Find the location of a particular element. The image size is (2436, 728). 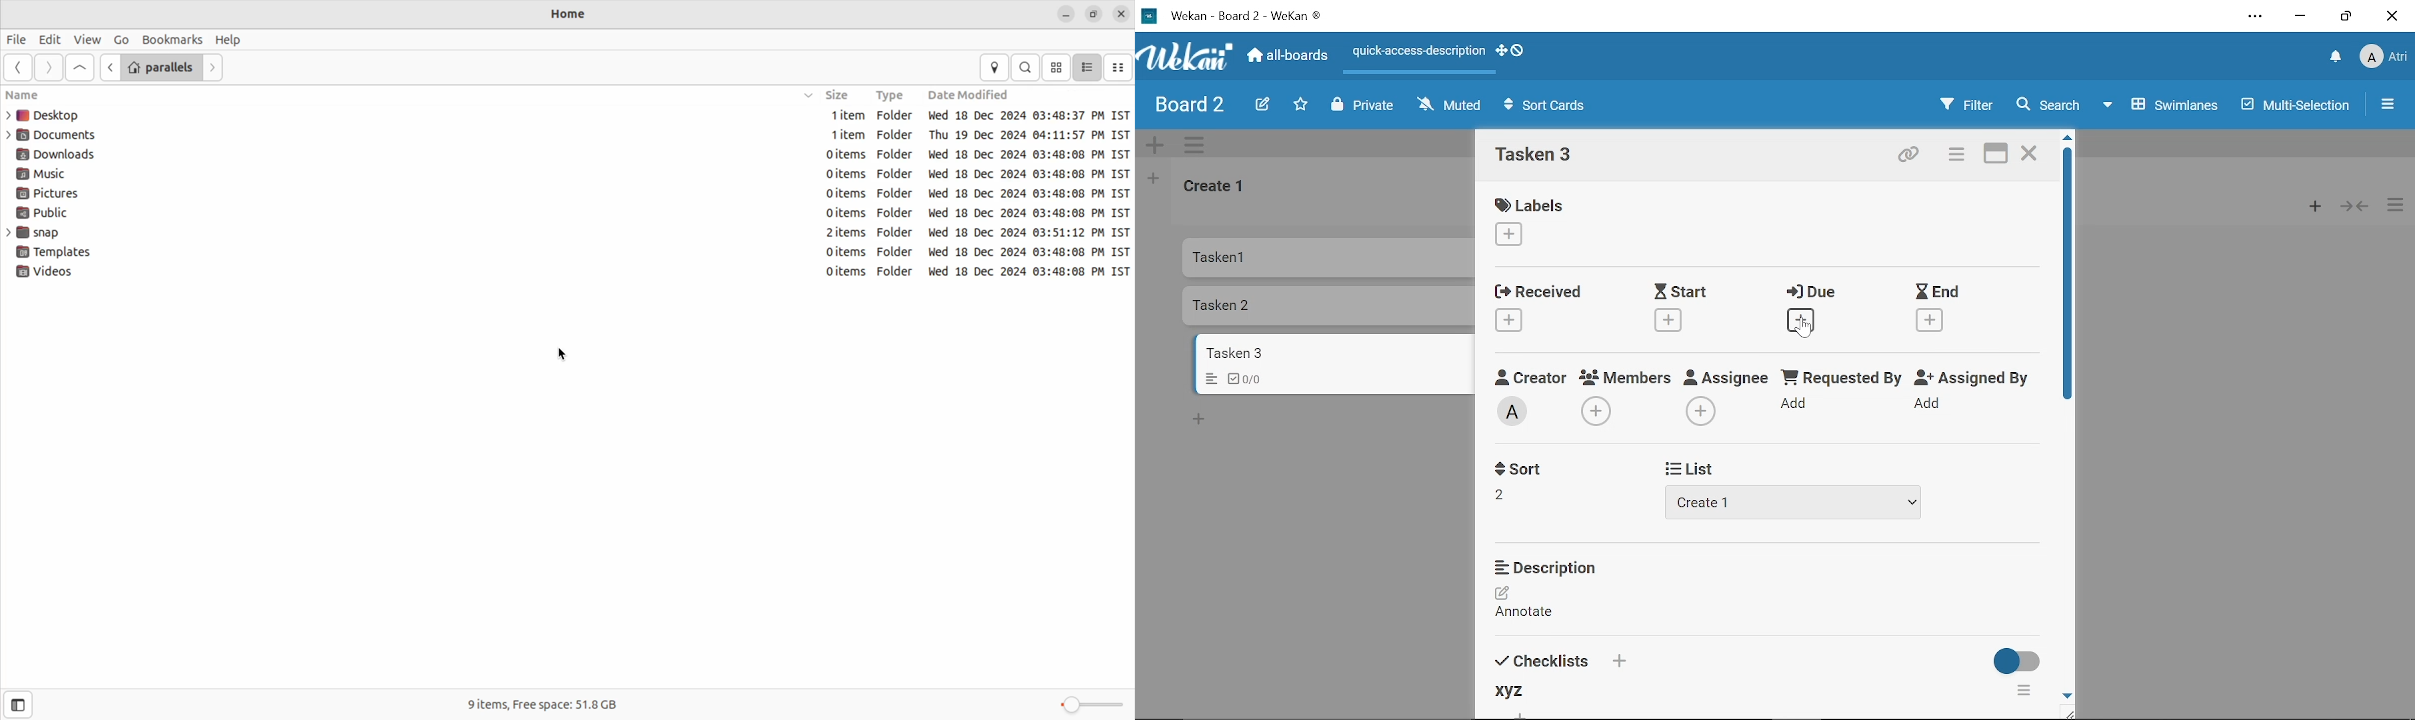

Assignee is located at coordinates (1727, 375).